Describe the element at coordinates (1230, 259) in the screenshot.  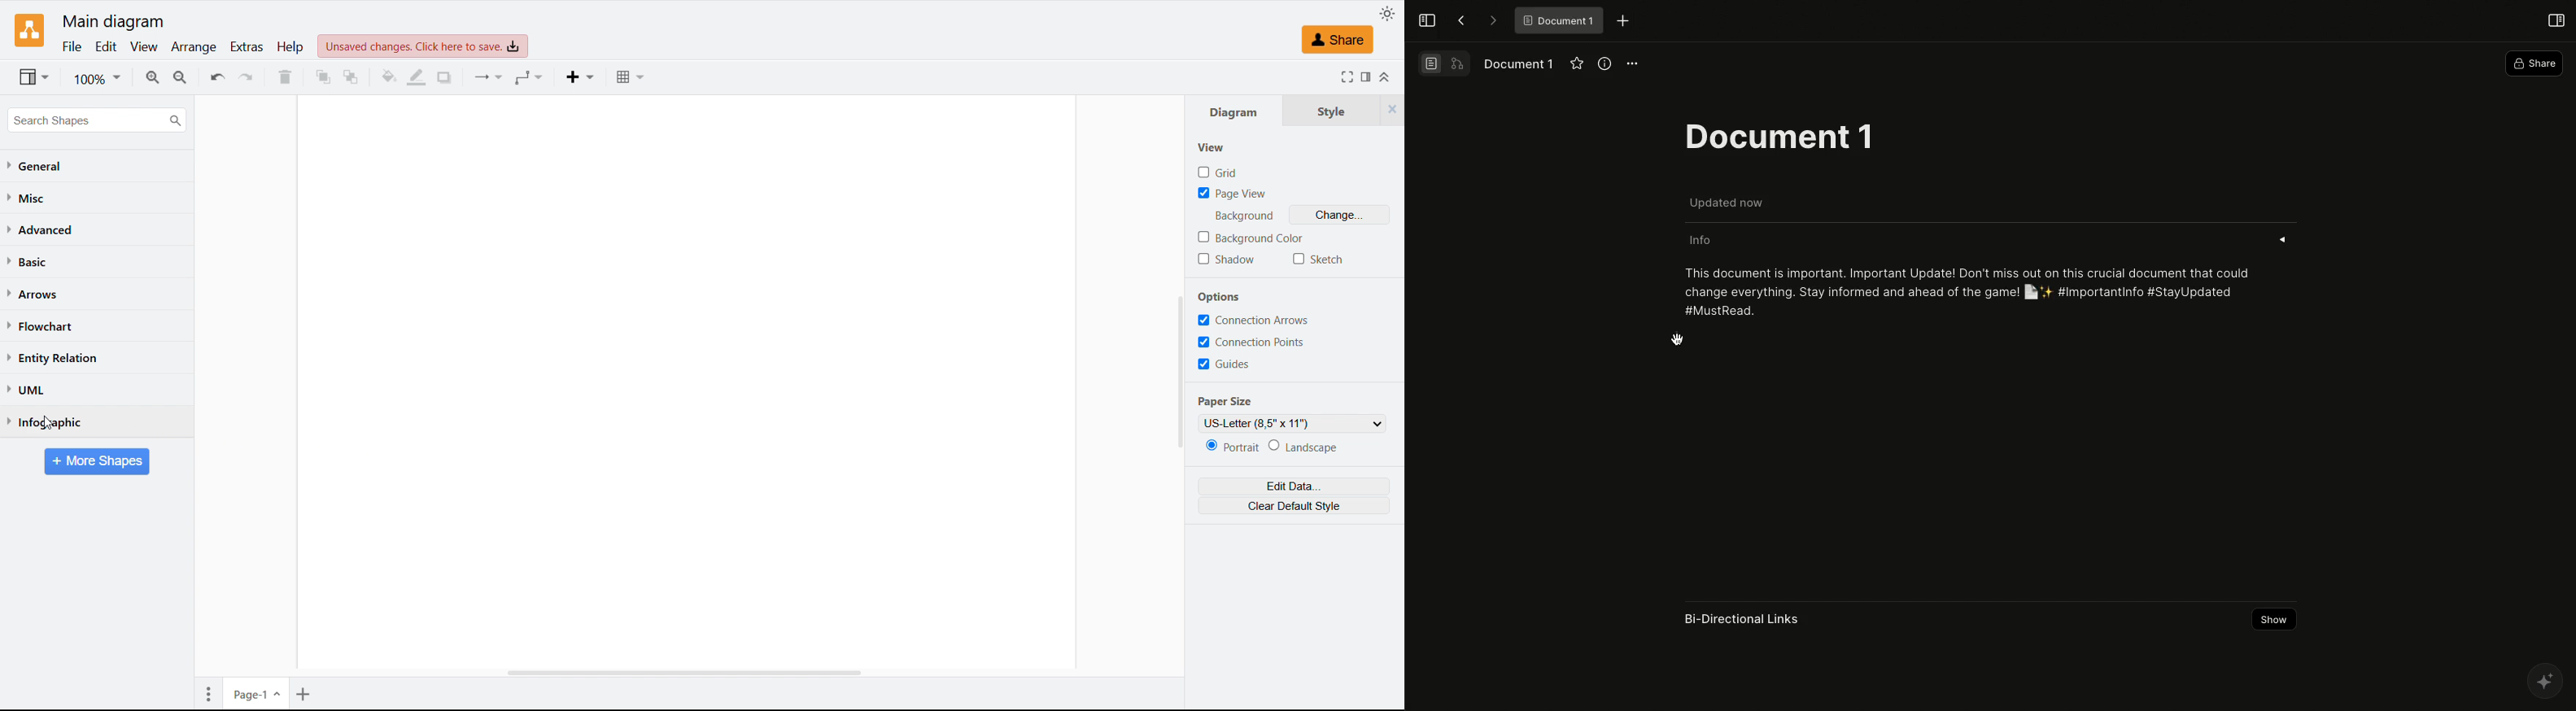
I see `Shadow ` at that location.